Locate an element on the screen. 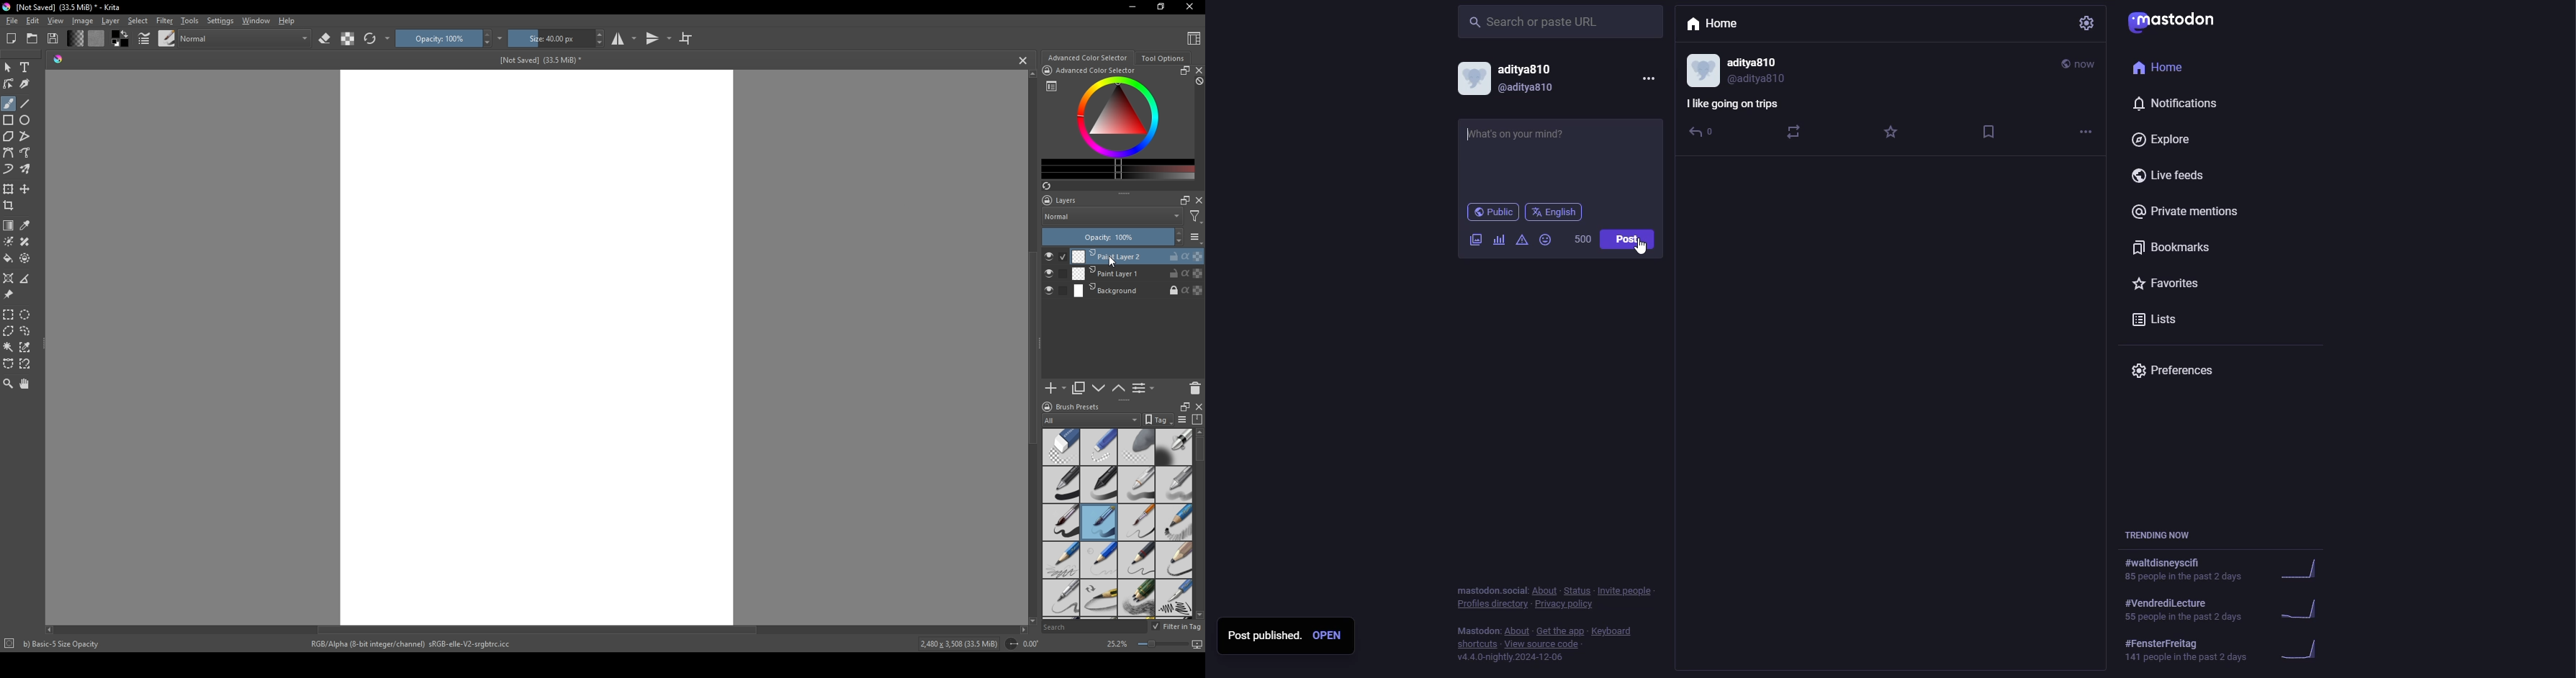  normal is located at coordinates (244, 37).